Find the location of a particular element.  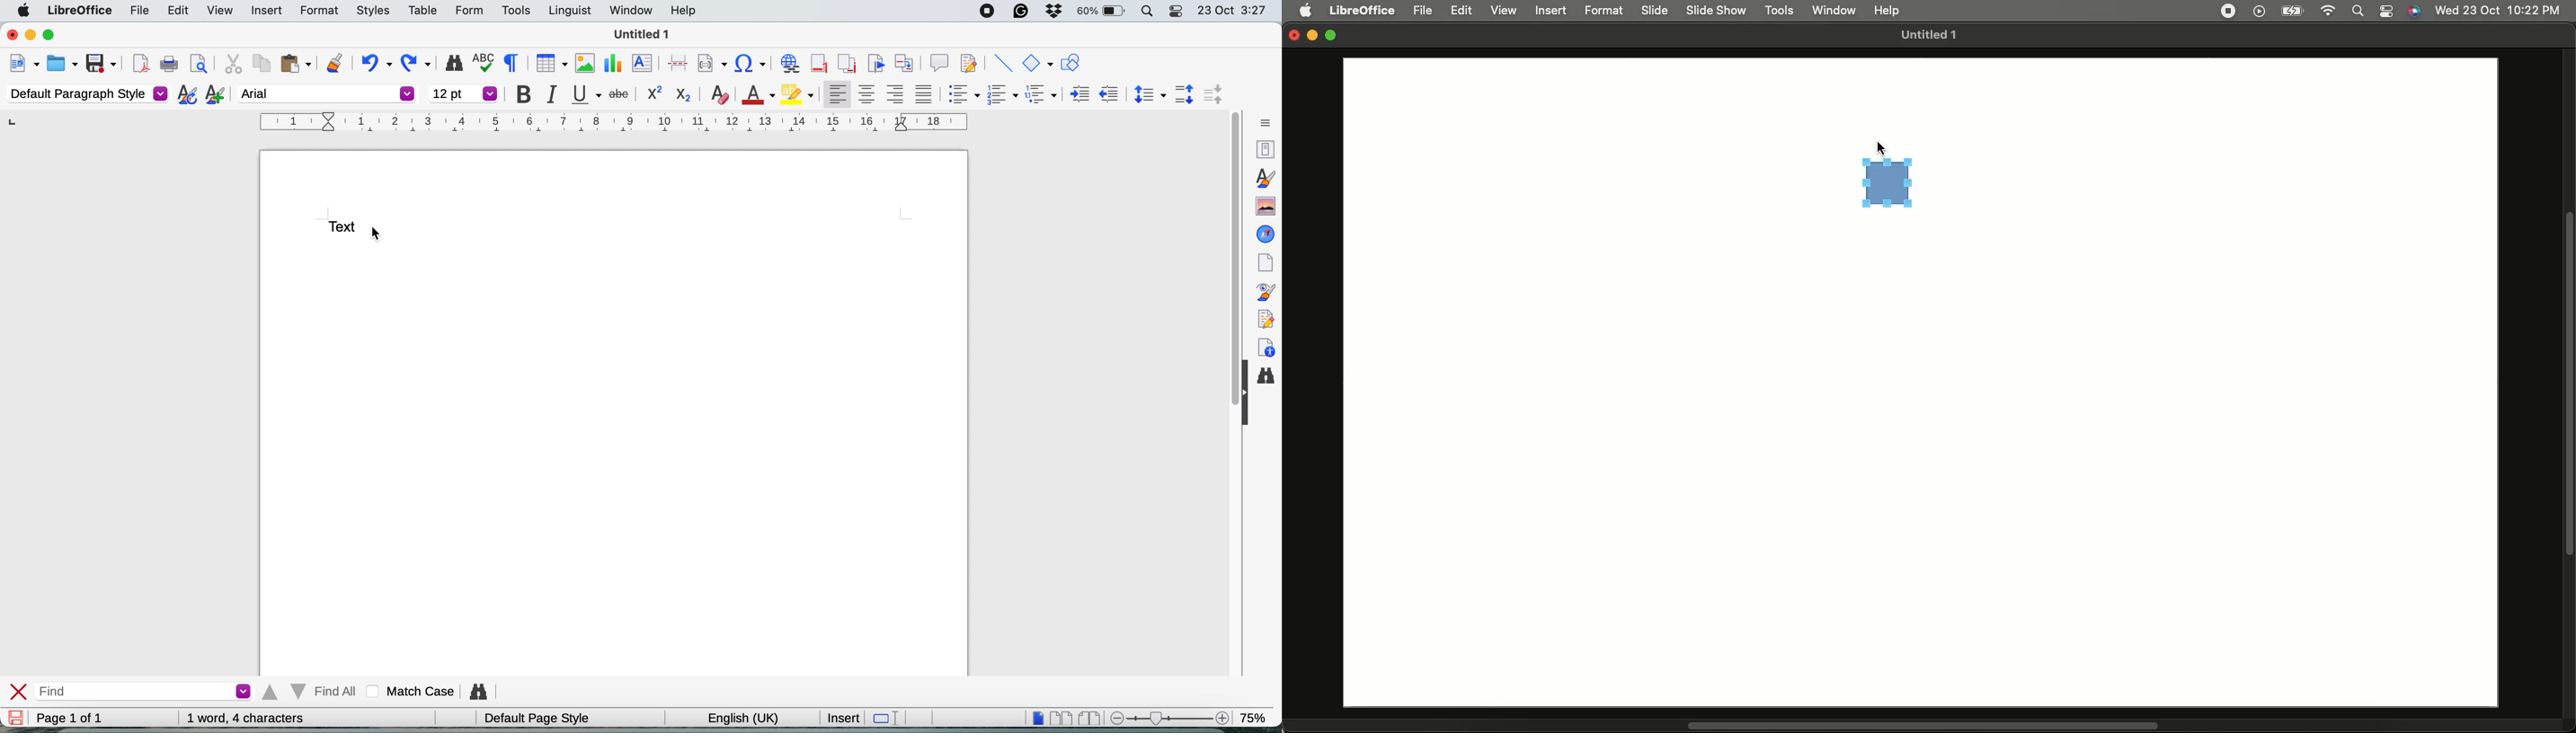

new style from selection is located at coordinates (213, 96).